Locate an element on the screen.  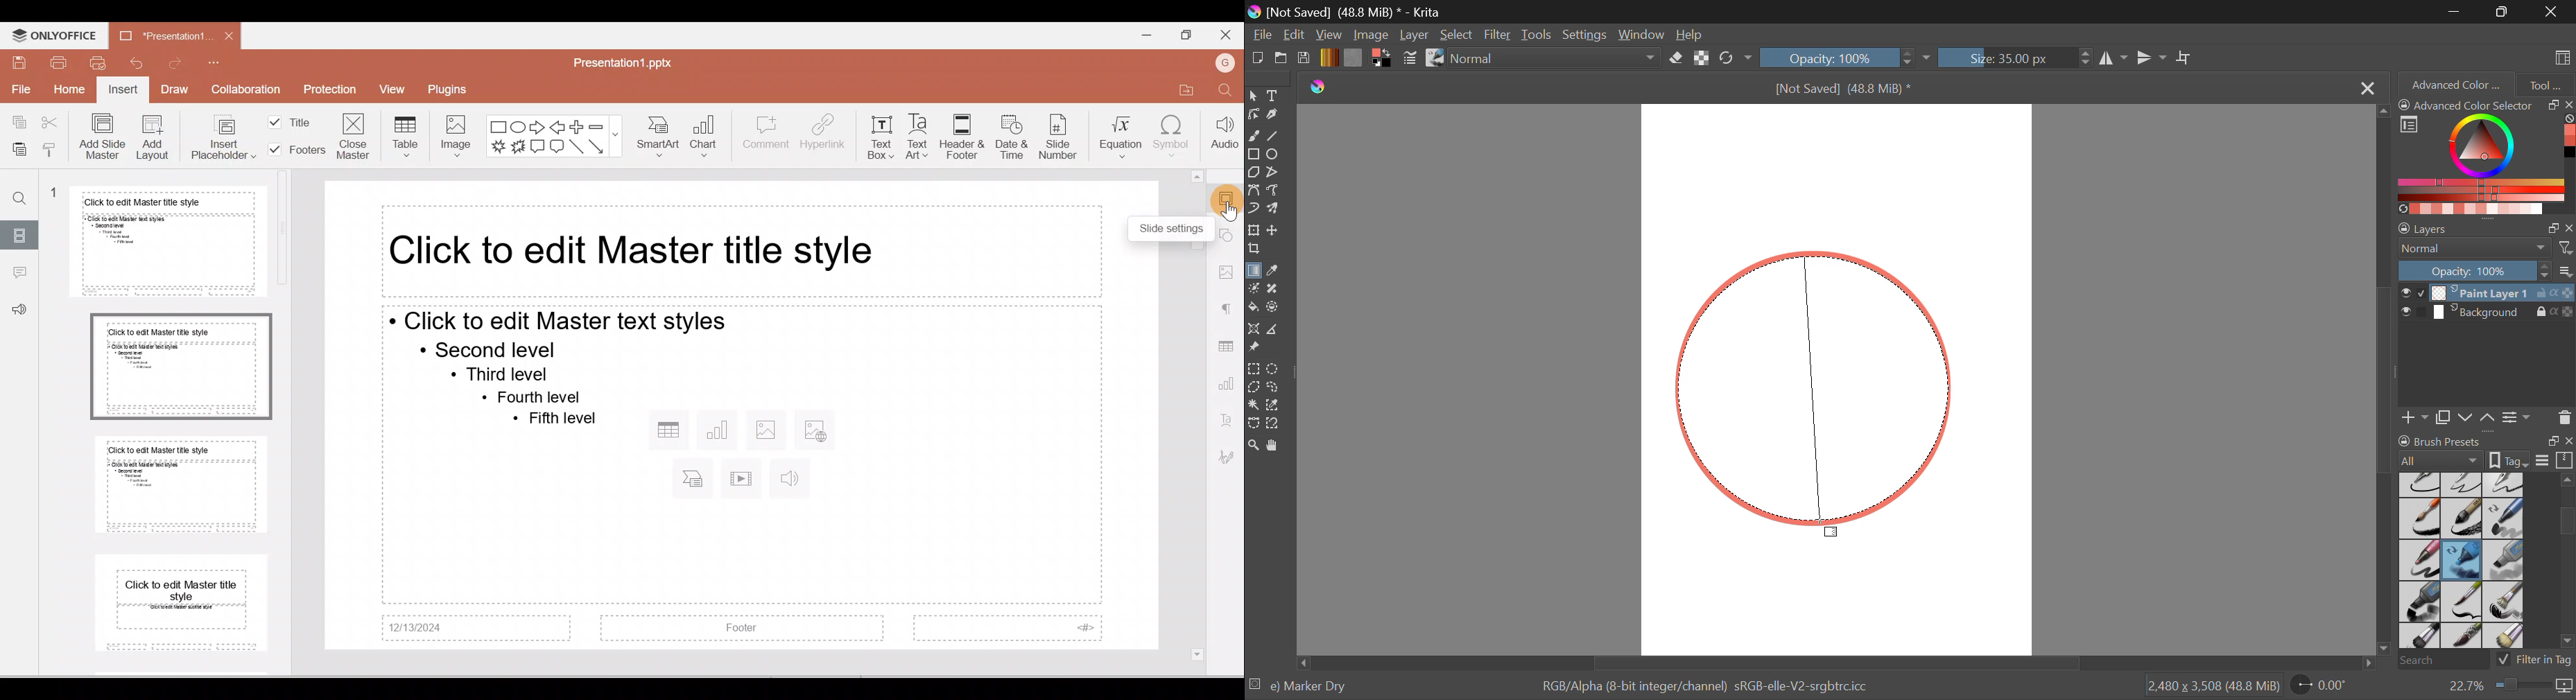
Move Layers is located at coordinates (2478, 416).